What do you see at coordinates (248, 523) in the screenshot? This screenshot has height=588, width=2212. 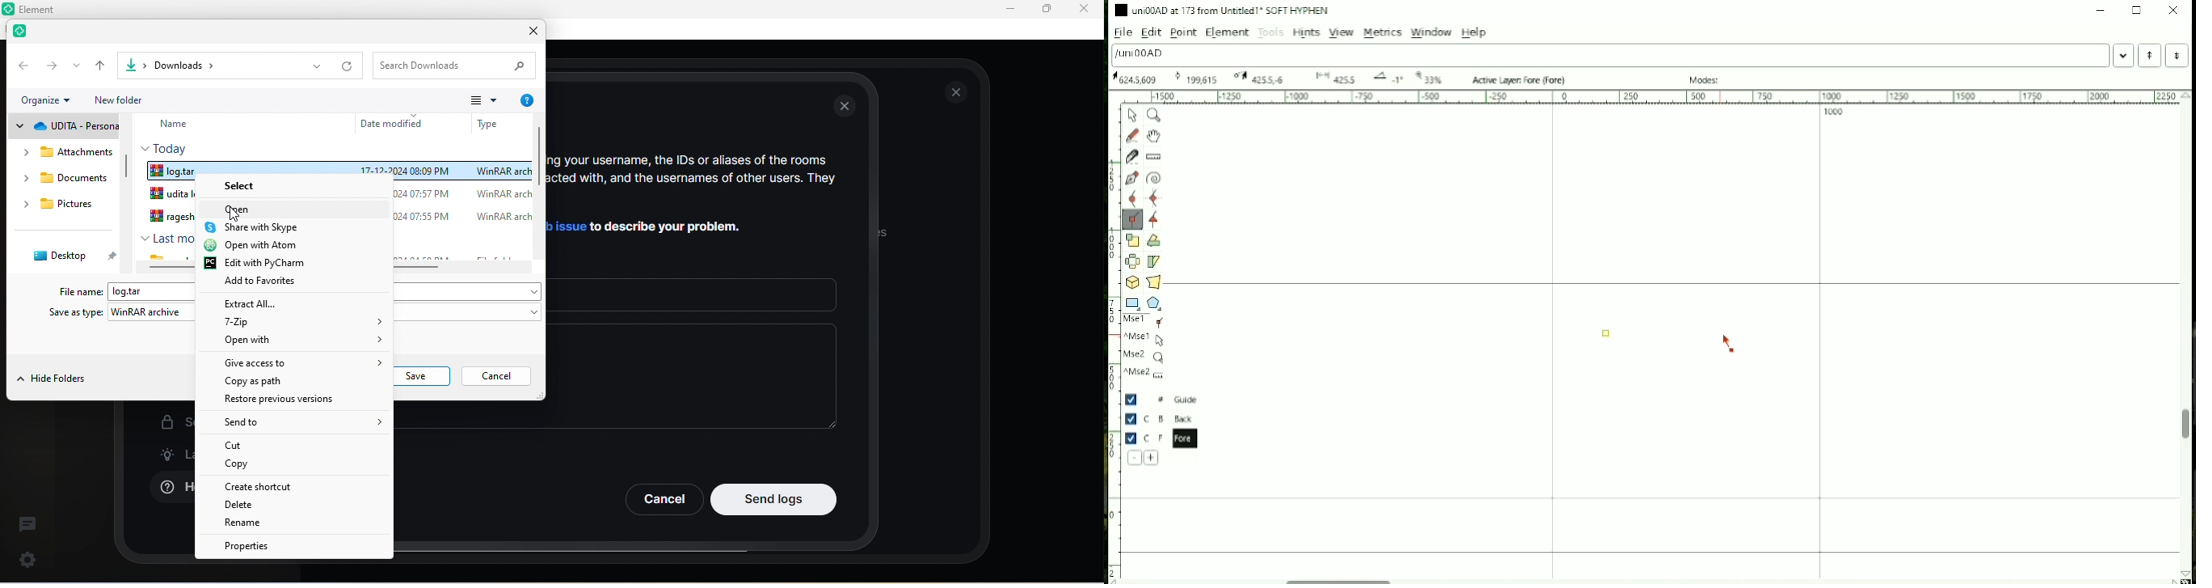 I see `rename` at bounding box center [248, 523].